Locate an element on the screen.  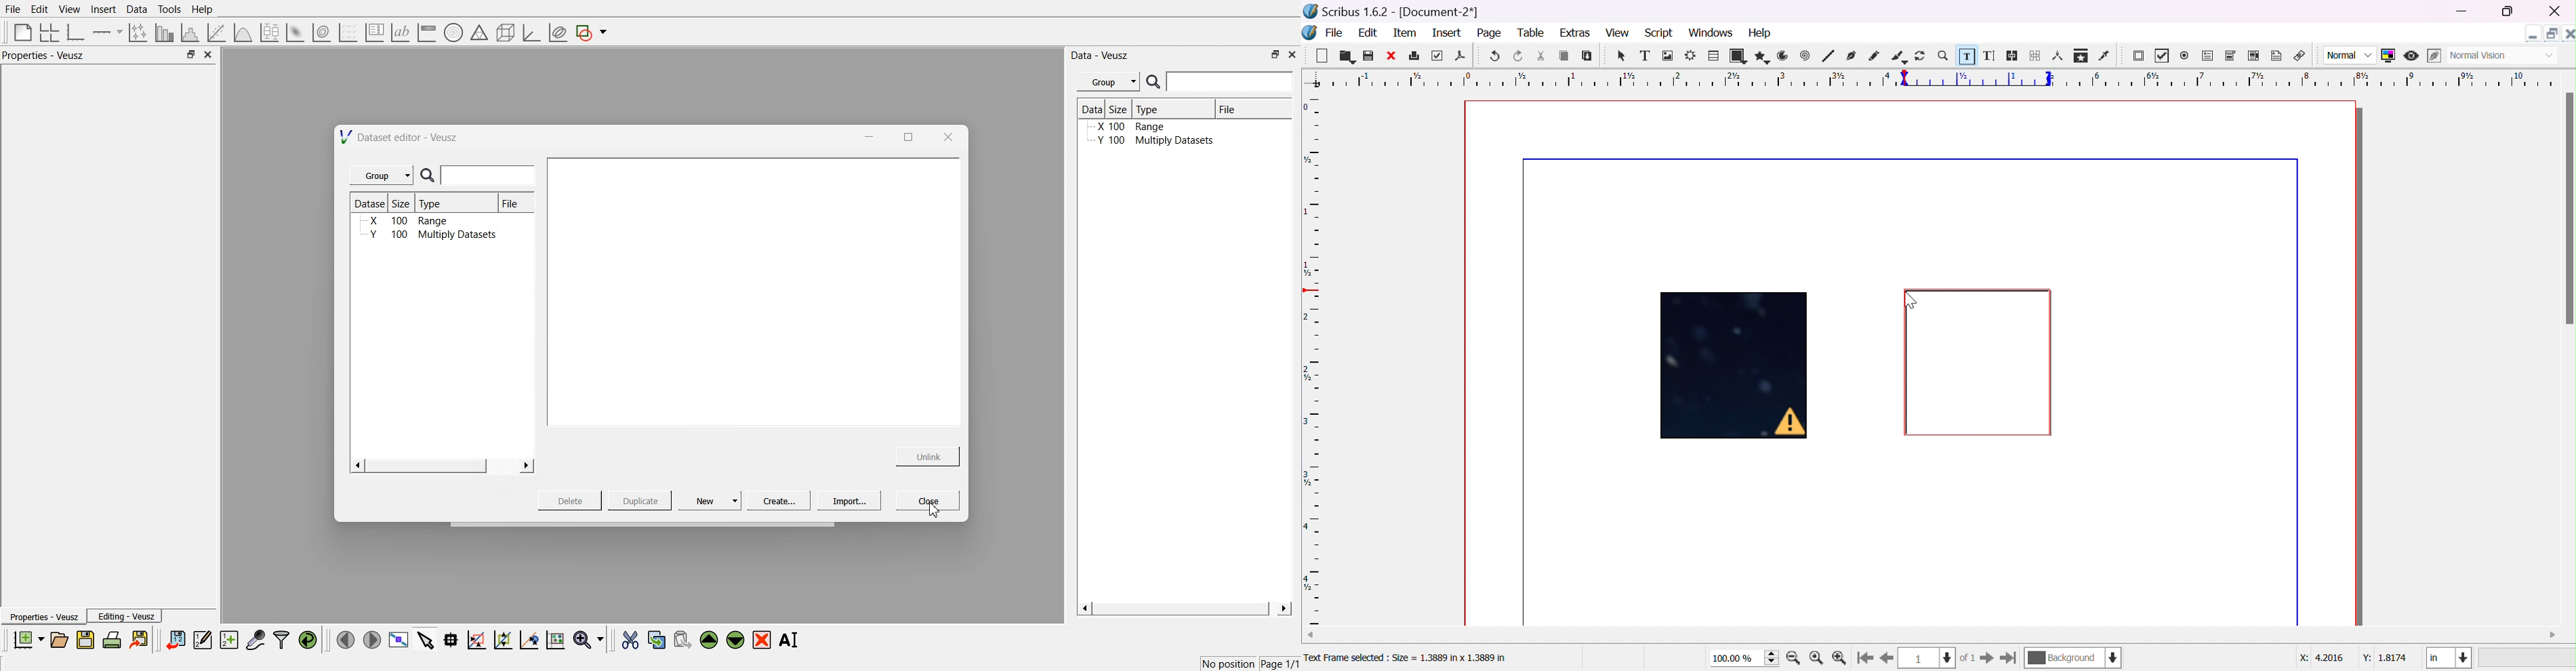
scroll bar is located at coordinates (1183, 607).